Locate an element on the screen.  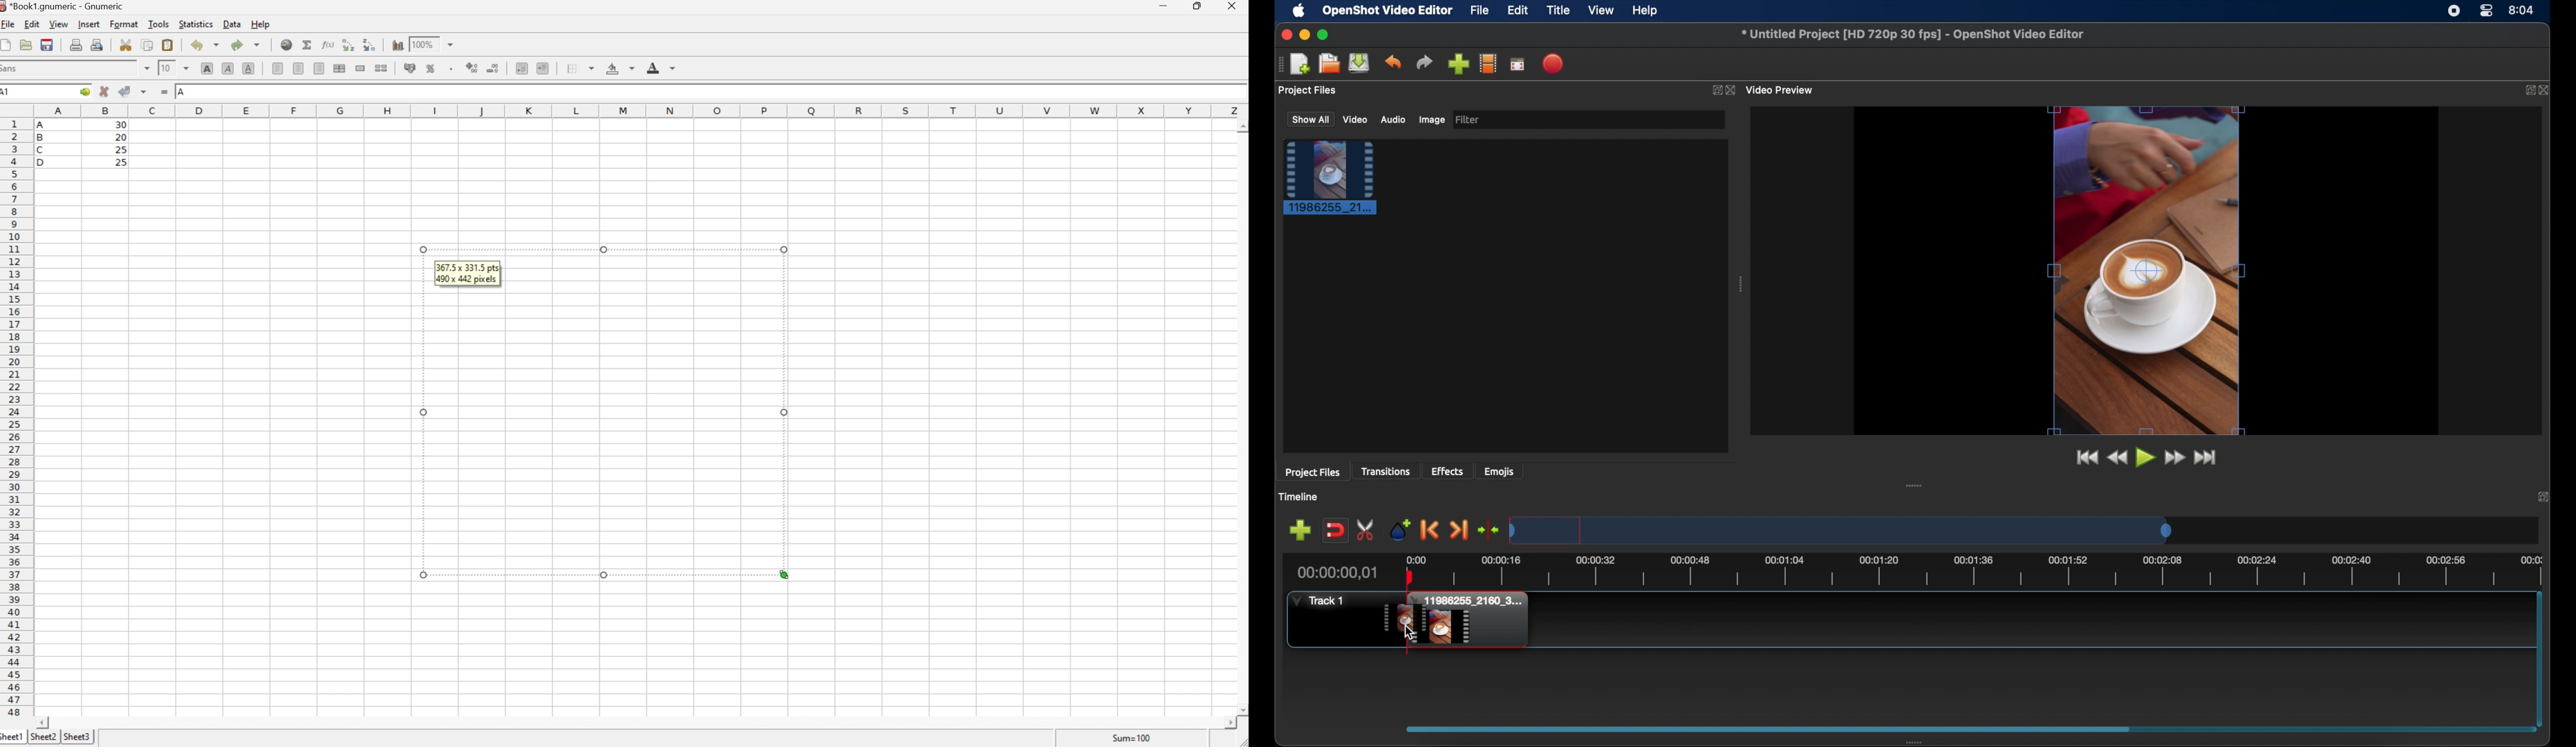
undo is located at coordinates (1394, 62).